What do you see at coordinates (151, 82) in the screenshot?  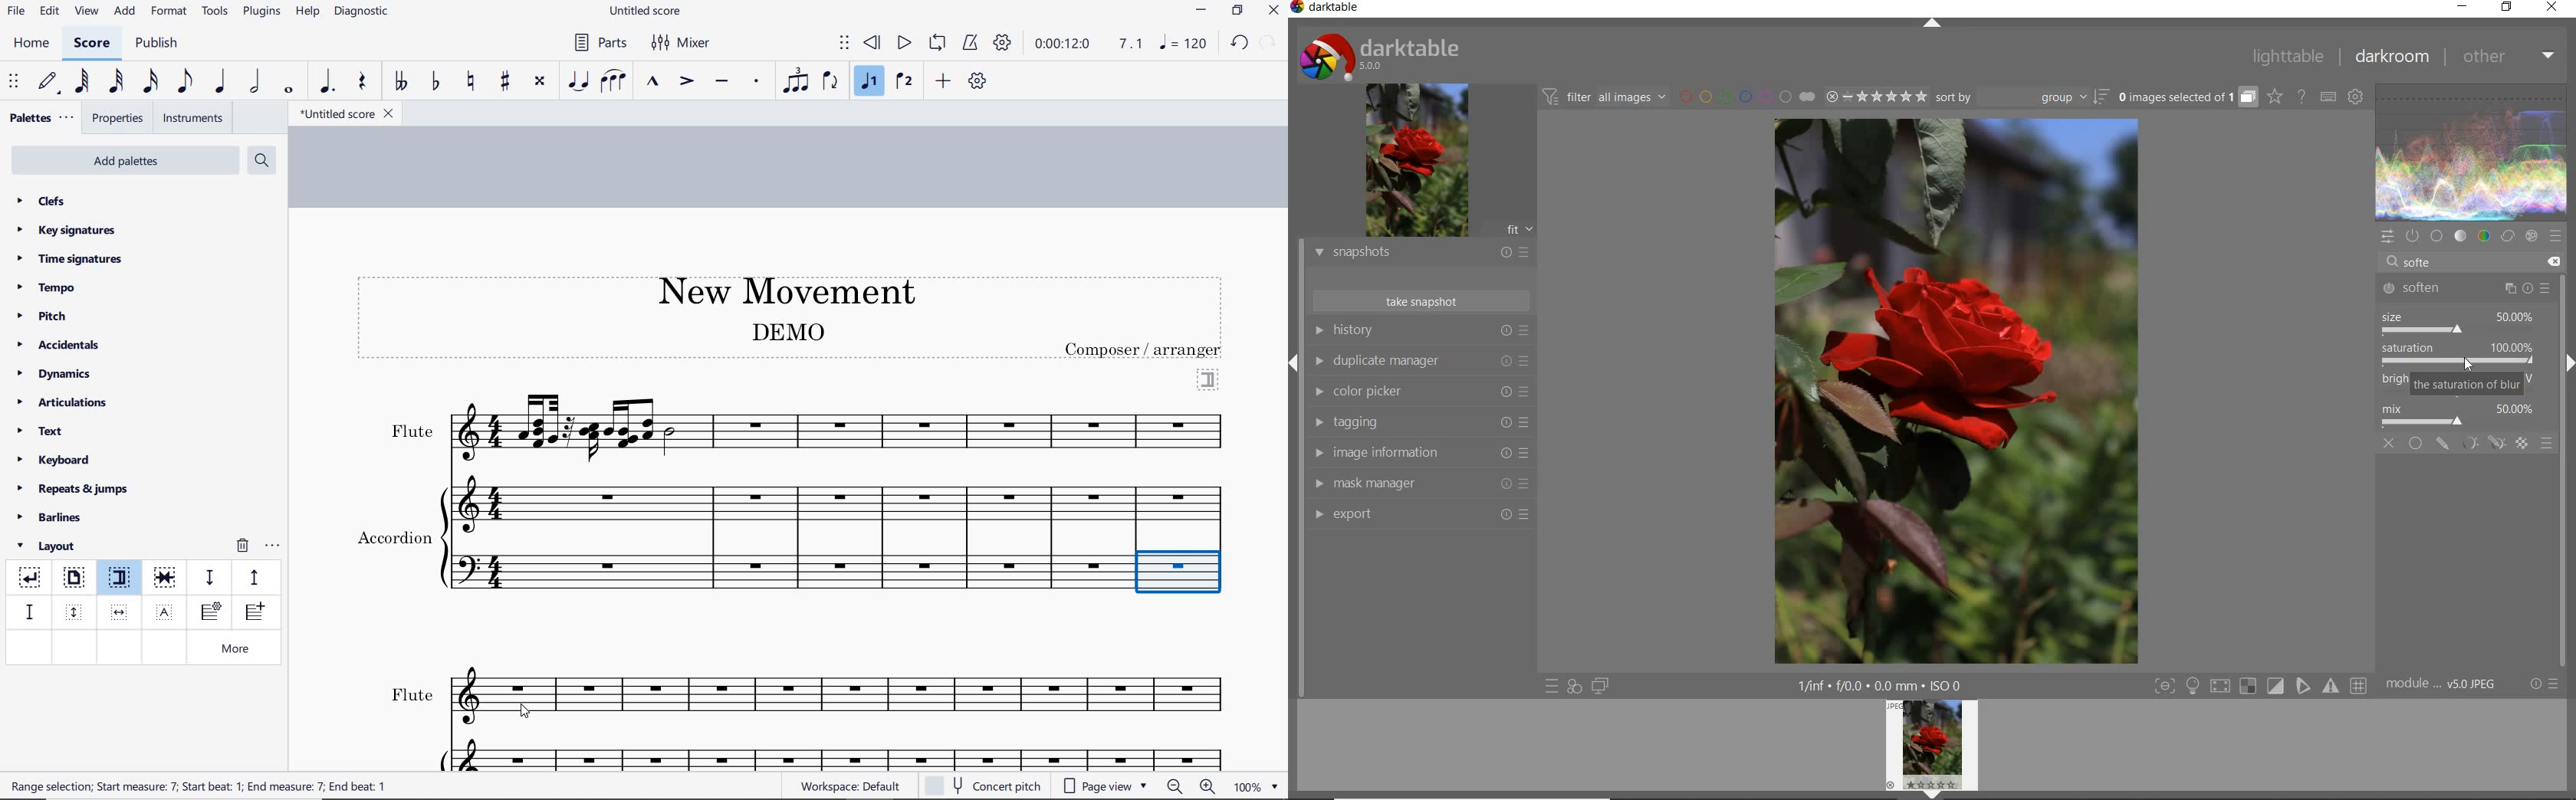 I see `16th note` at bounding box center [151, 82].